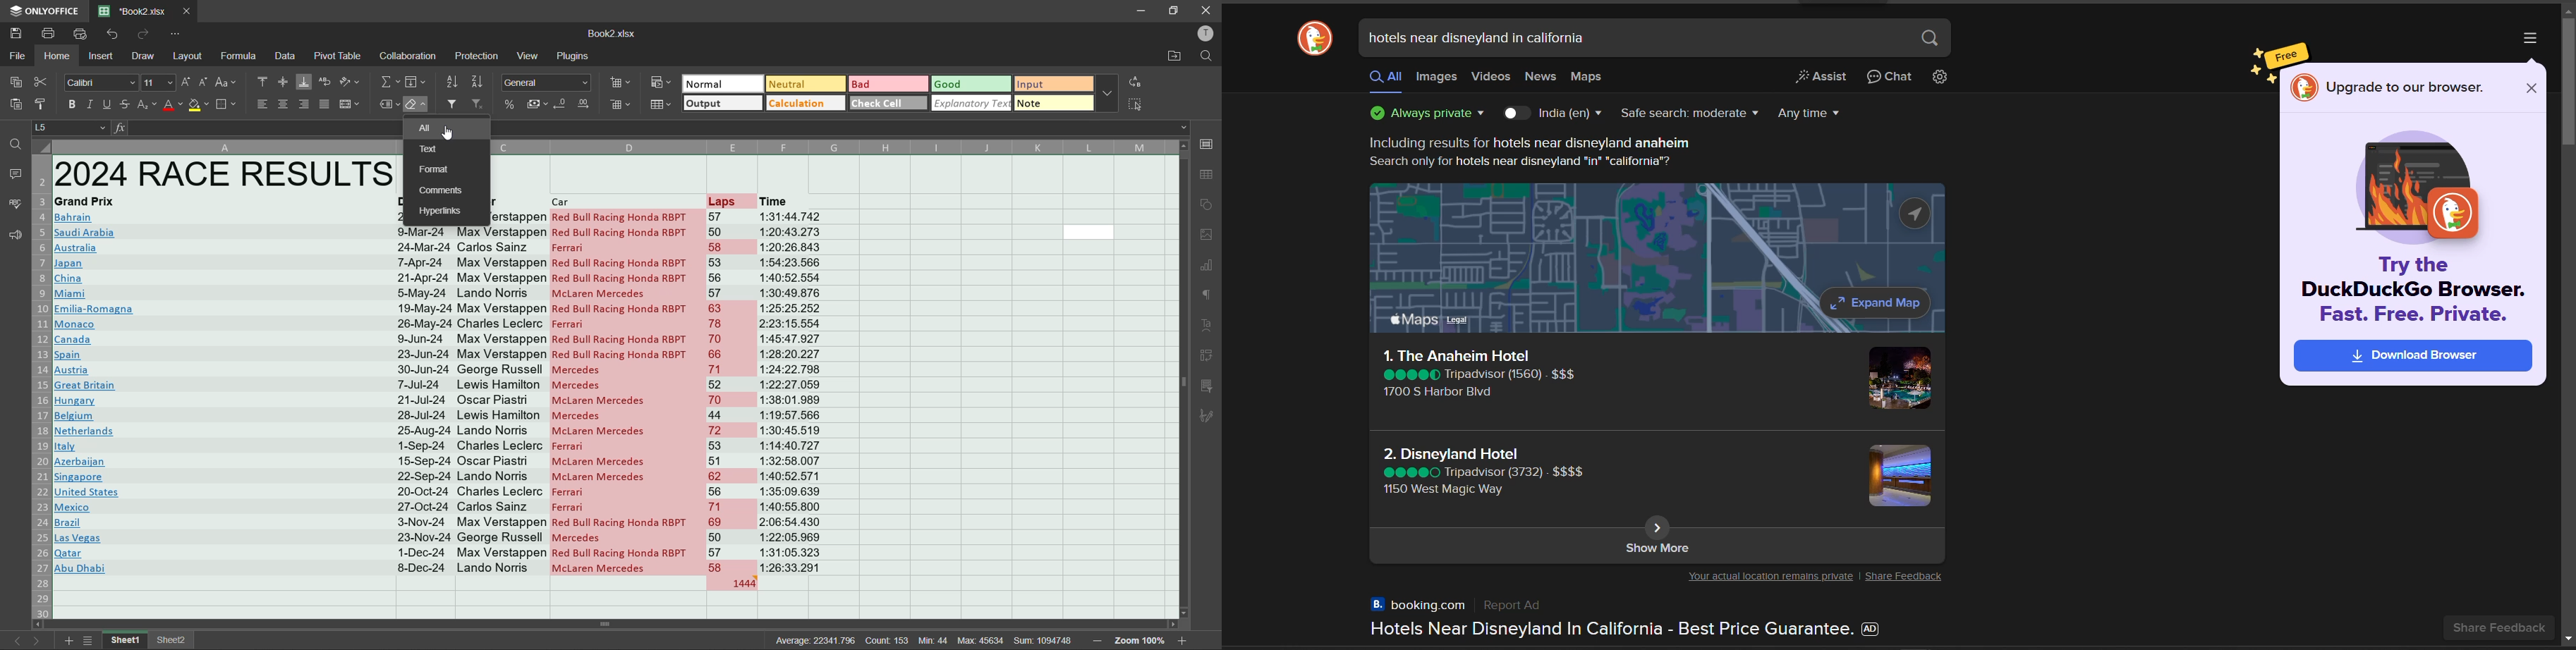 This screenshot has height=672, width=2576. I want to click on align center, so click(285, 105).